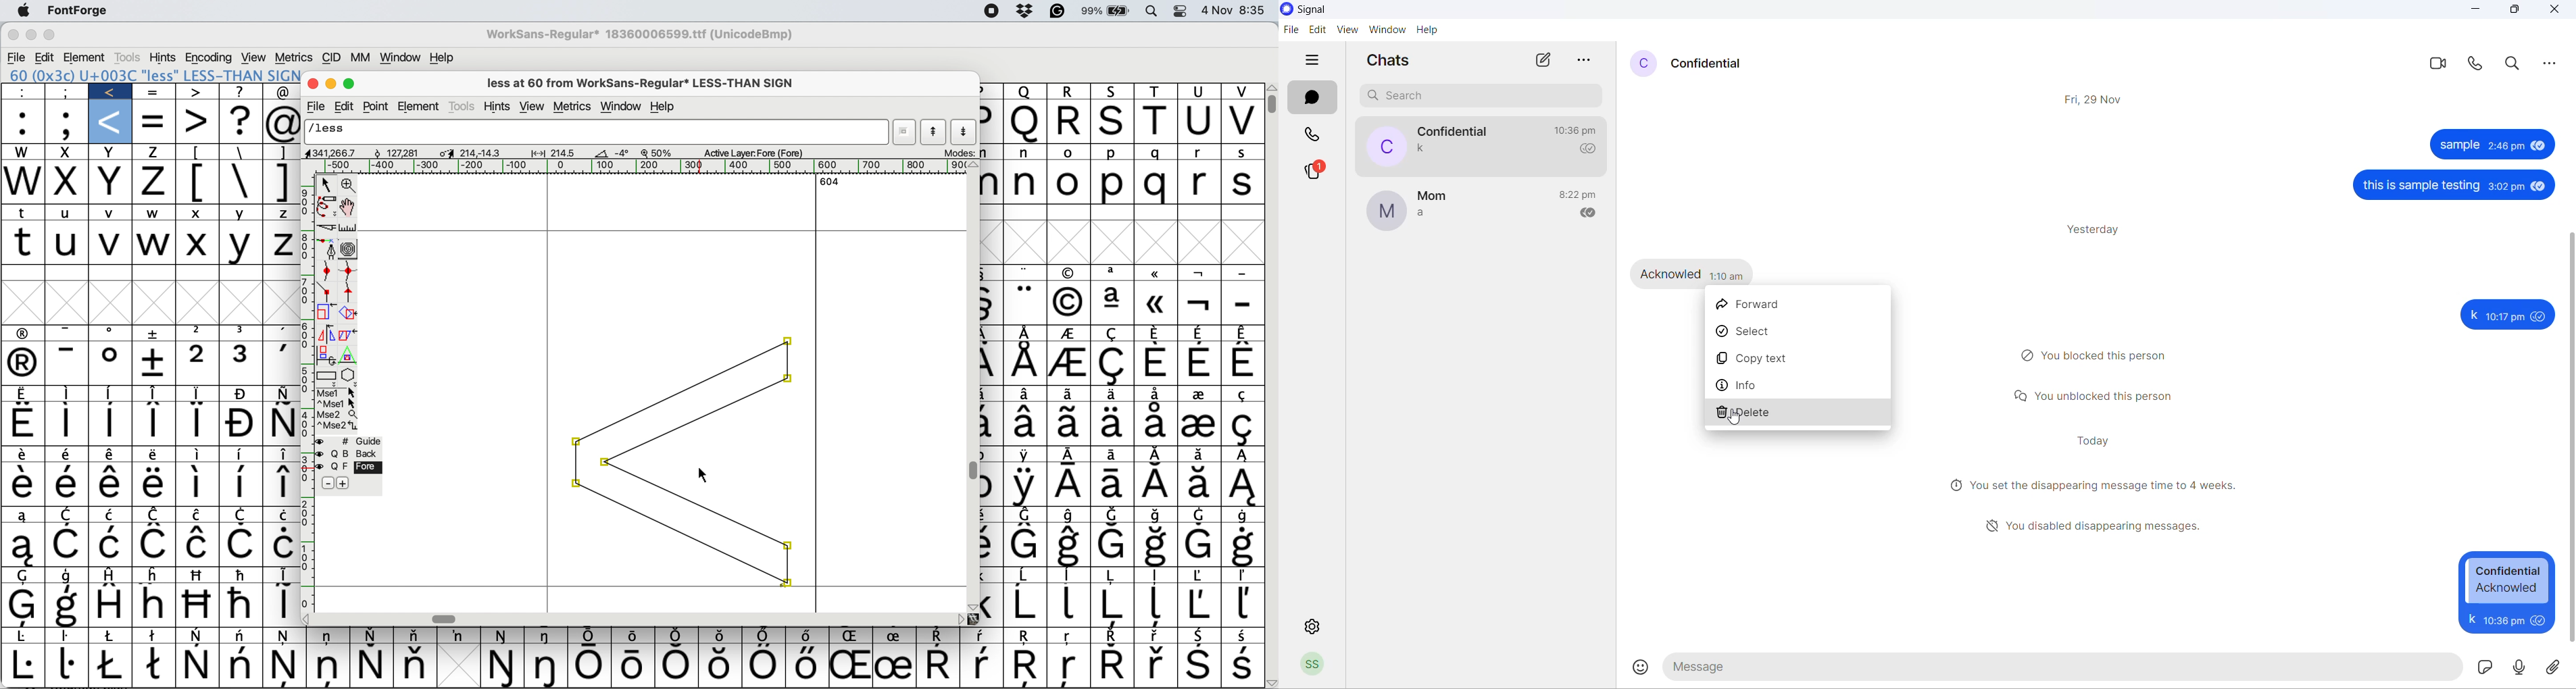 This screenshot has height=700, width=2576. I want to click on Symbol, so click(413, 665).